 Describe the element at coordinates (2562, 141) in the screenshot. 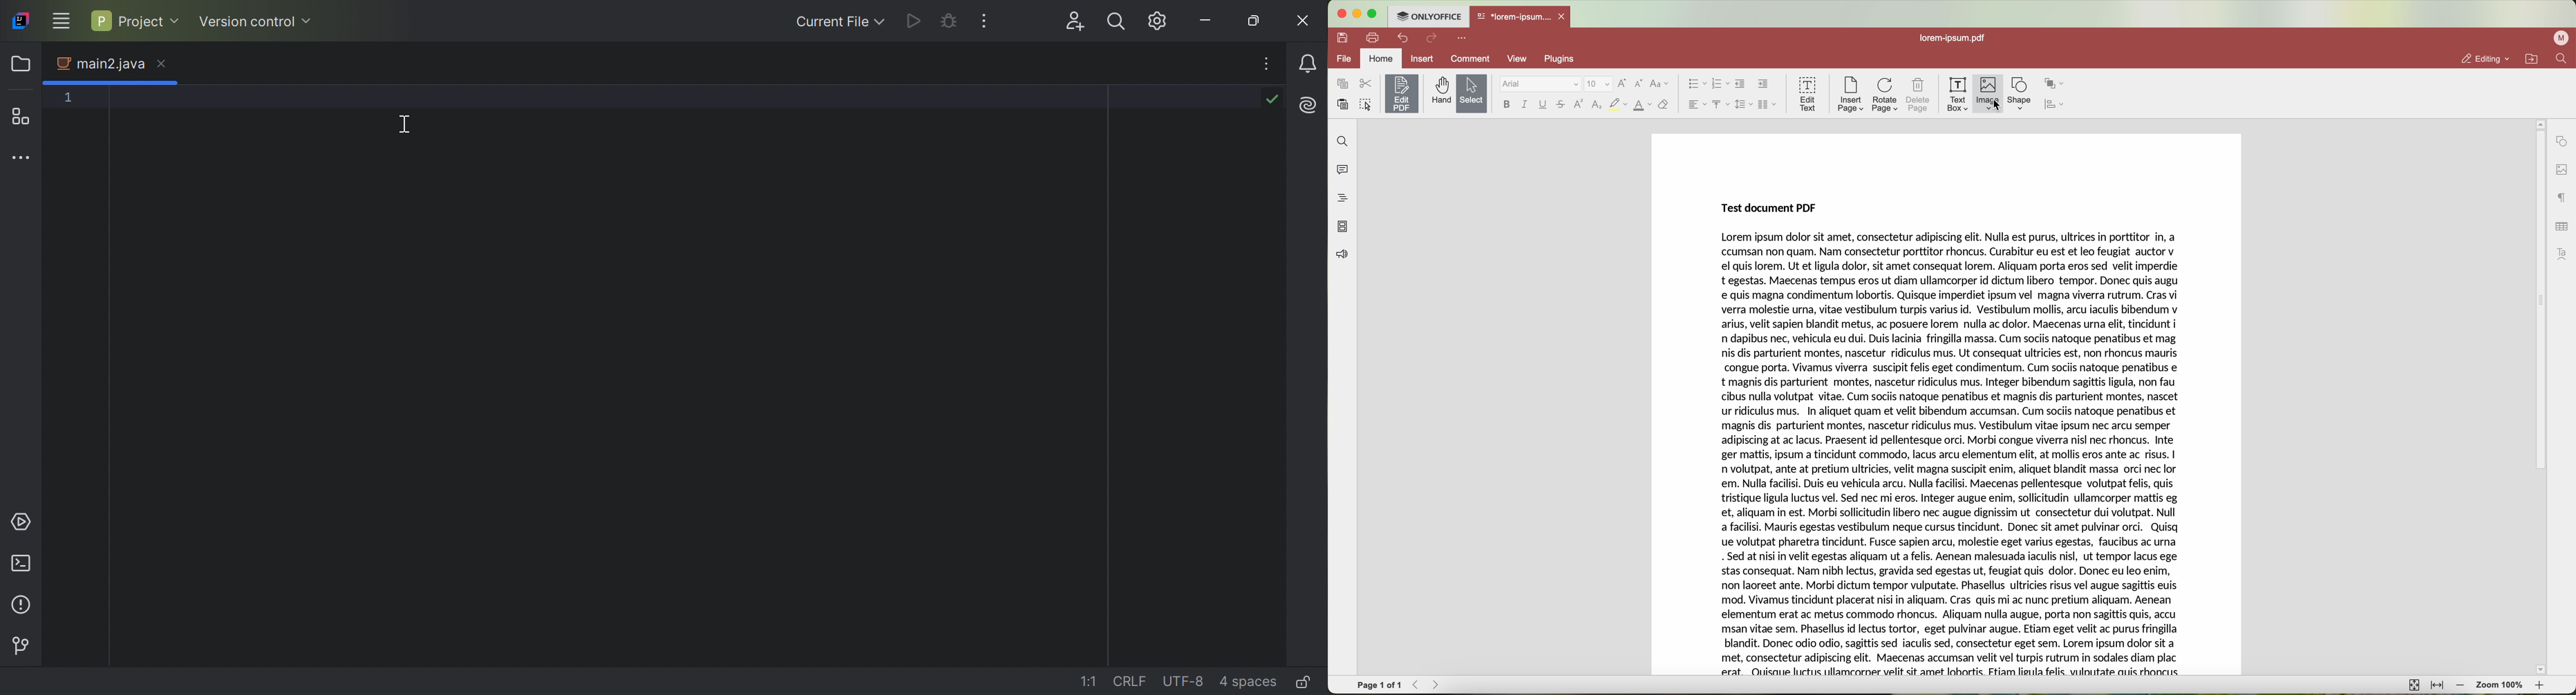

I see `shape settings` at that location.